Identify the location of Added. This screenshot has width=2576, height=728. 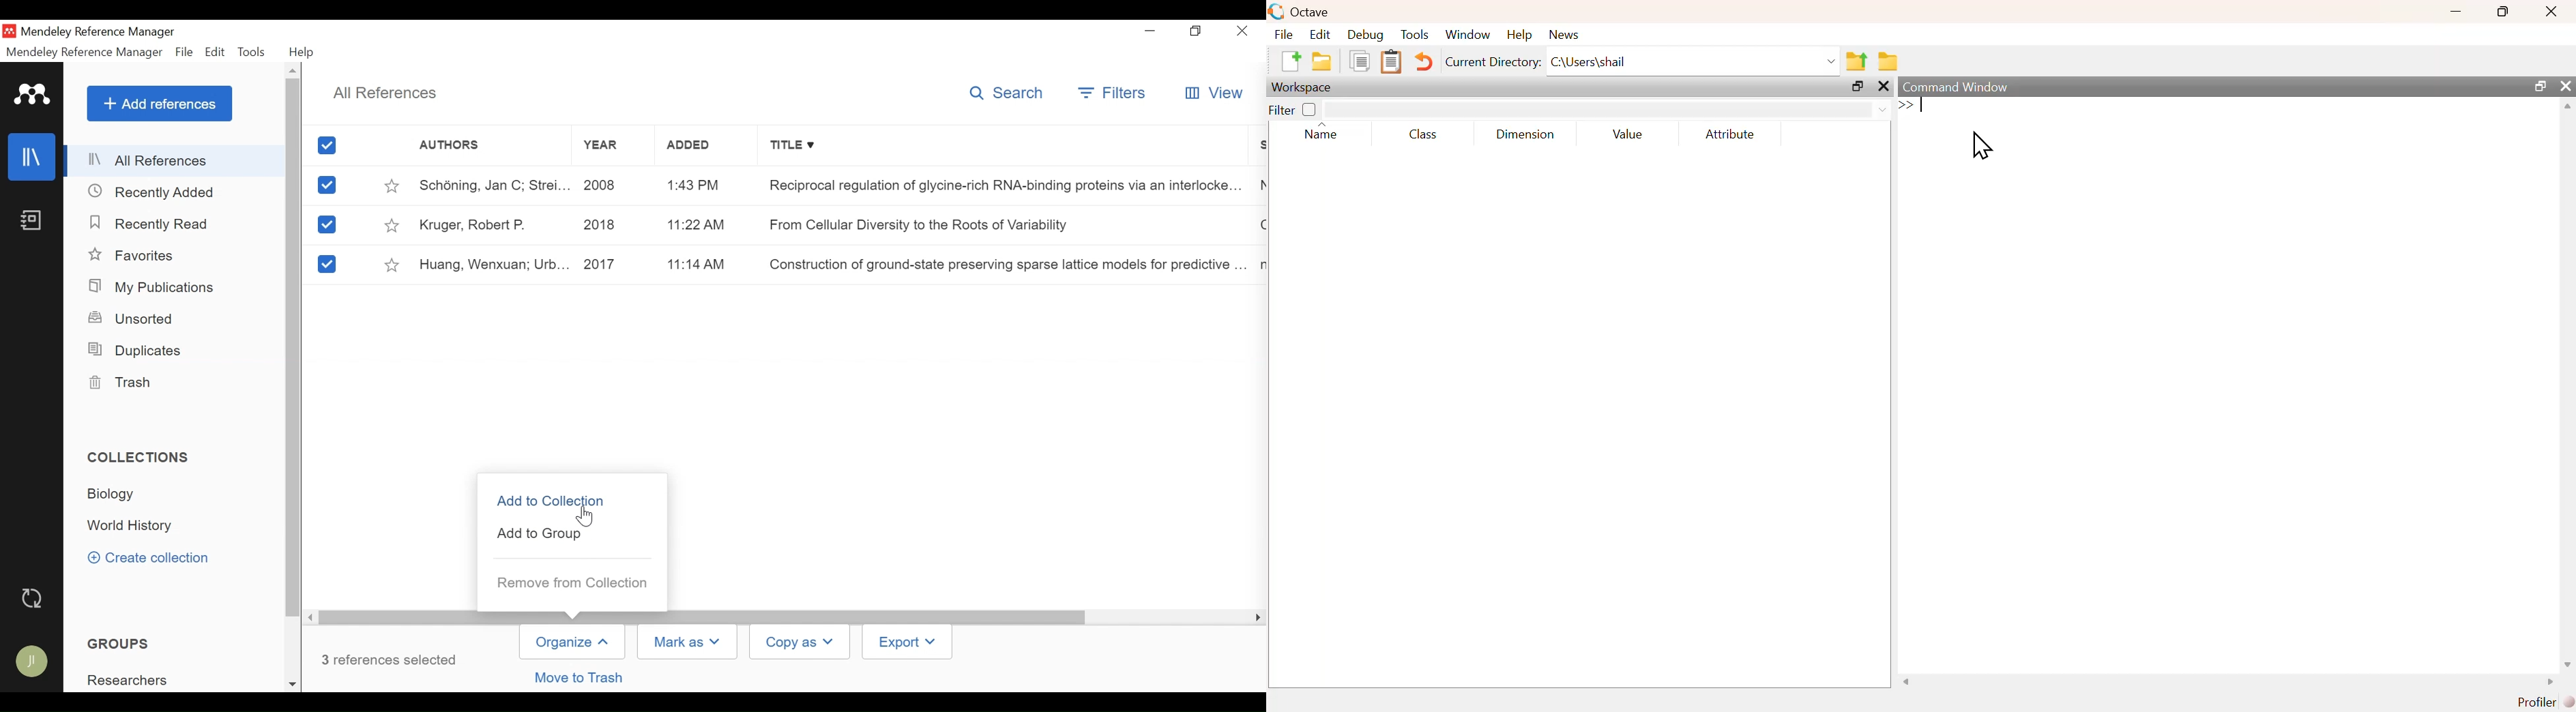
(698, 148).